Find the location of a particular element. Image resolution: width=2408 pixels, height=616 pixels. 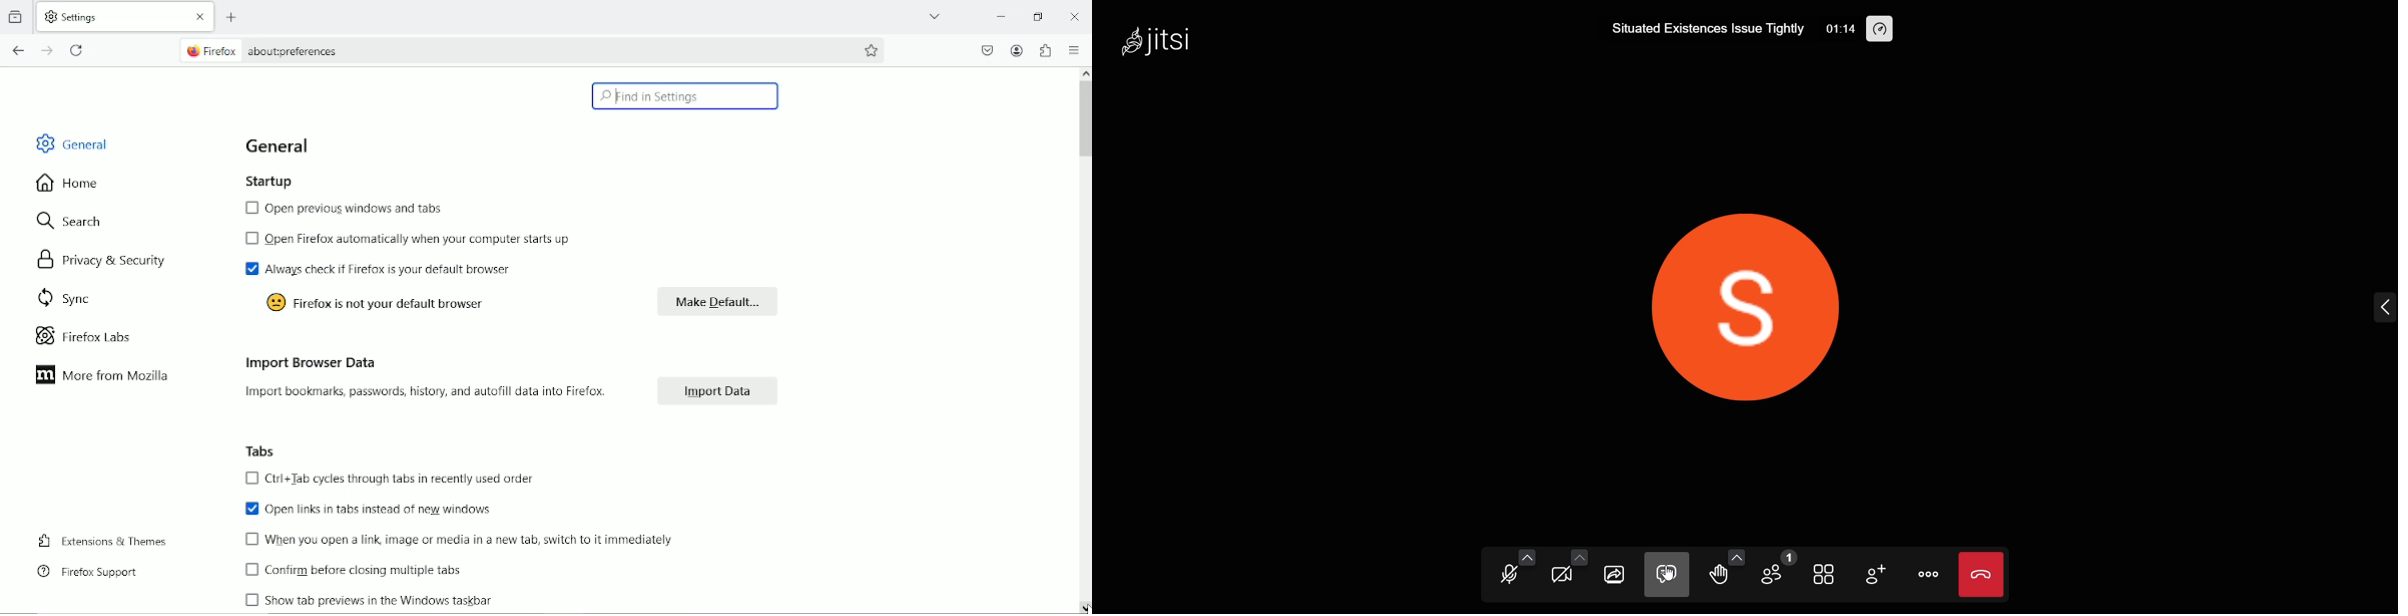

01:14 is located at coordinates (1842, 29).